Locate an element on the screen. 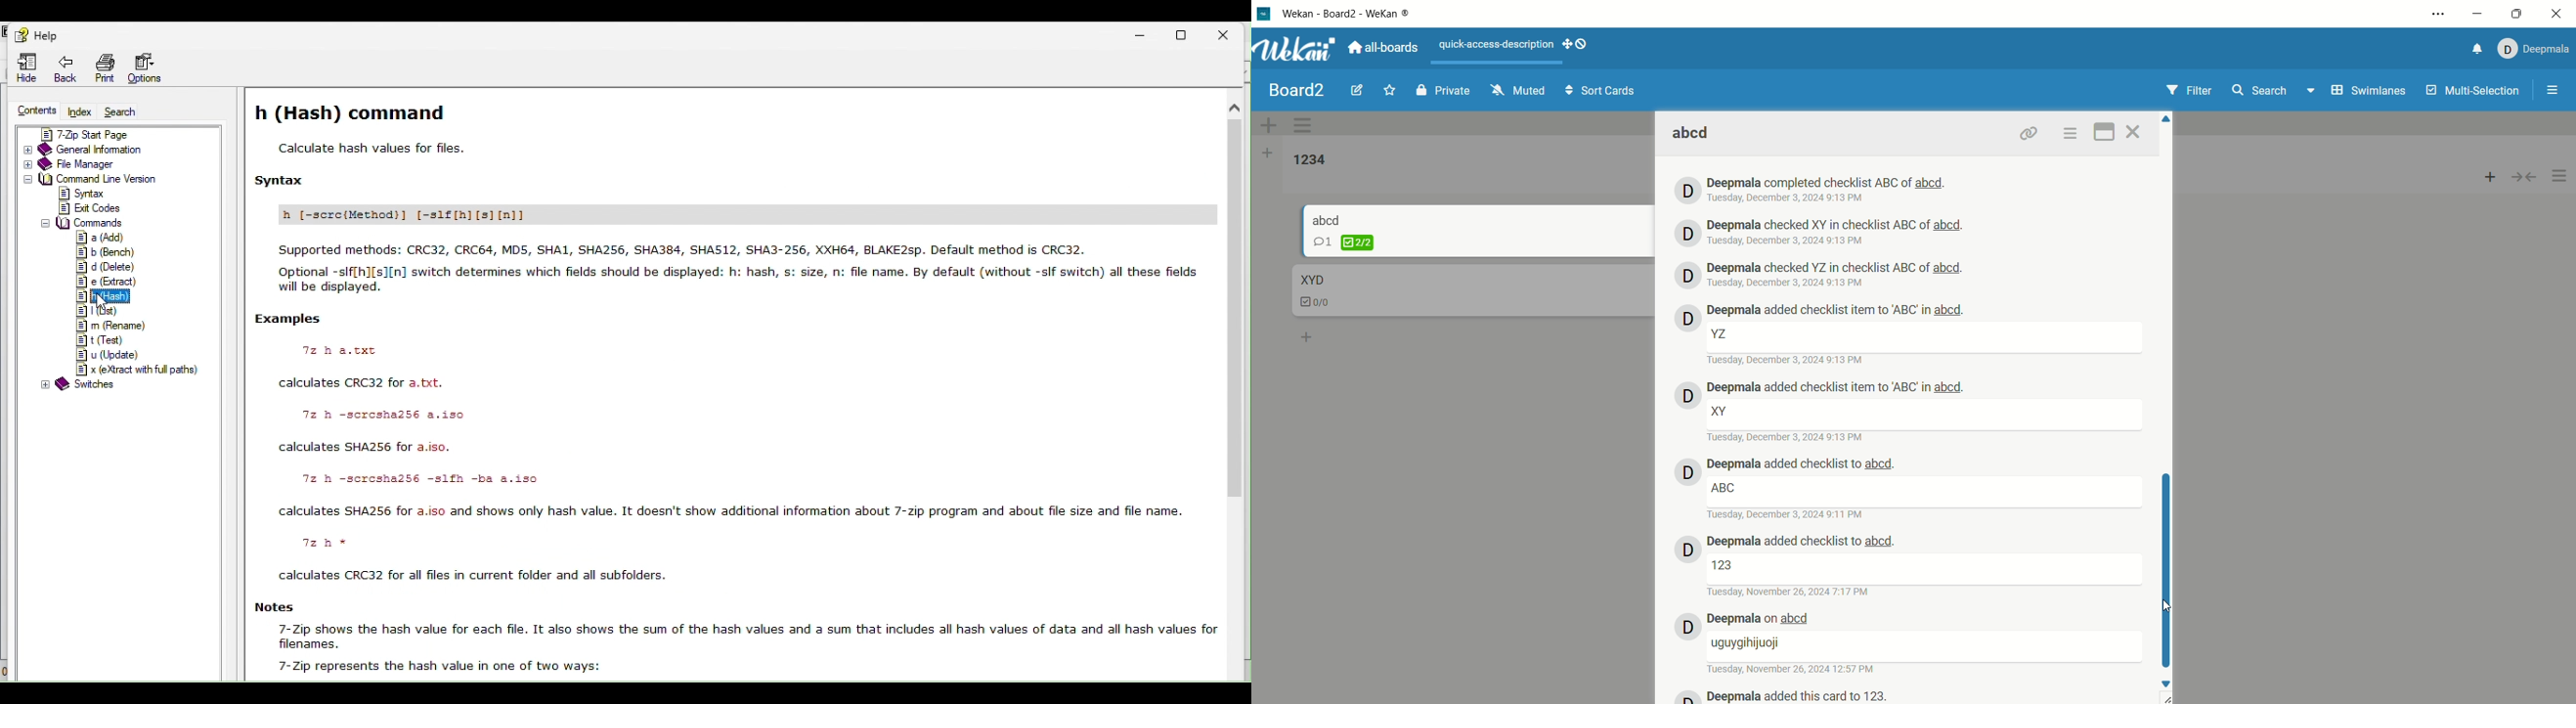 This screenshot has height=728, width=2576. b(bench) is located at coordinates (104, 253).